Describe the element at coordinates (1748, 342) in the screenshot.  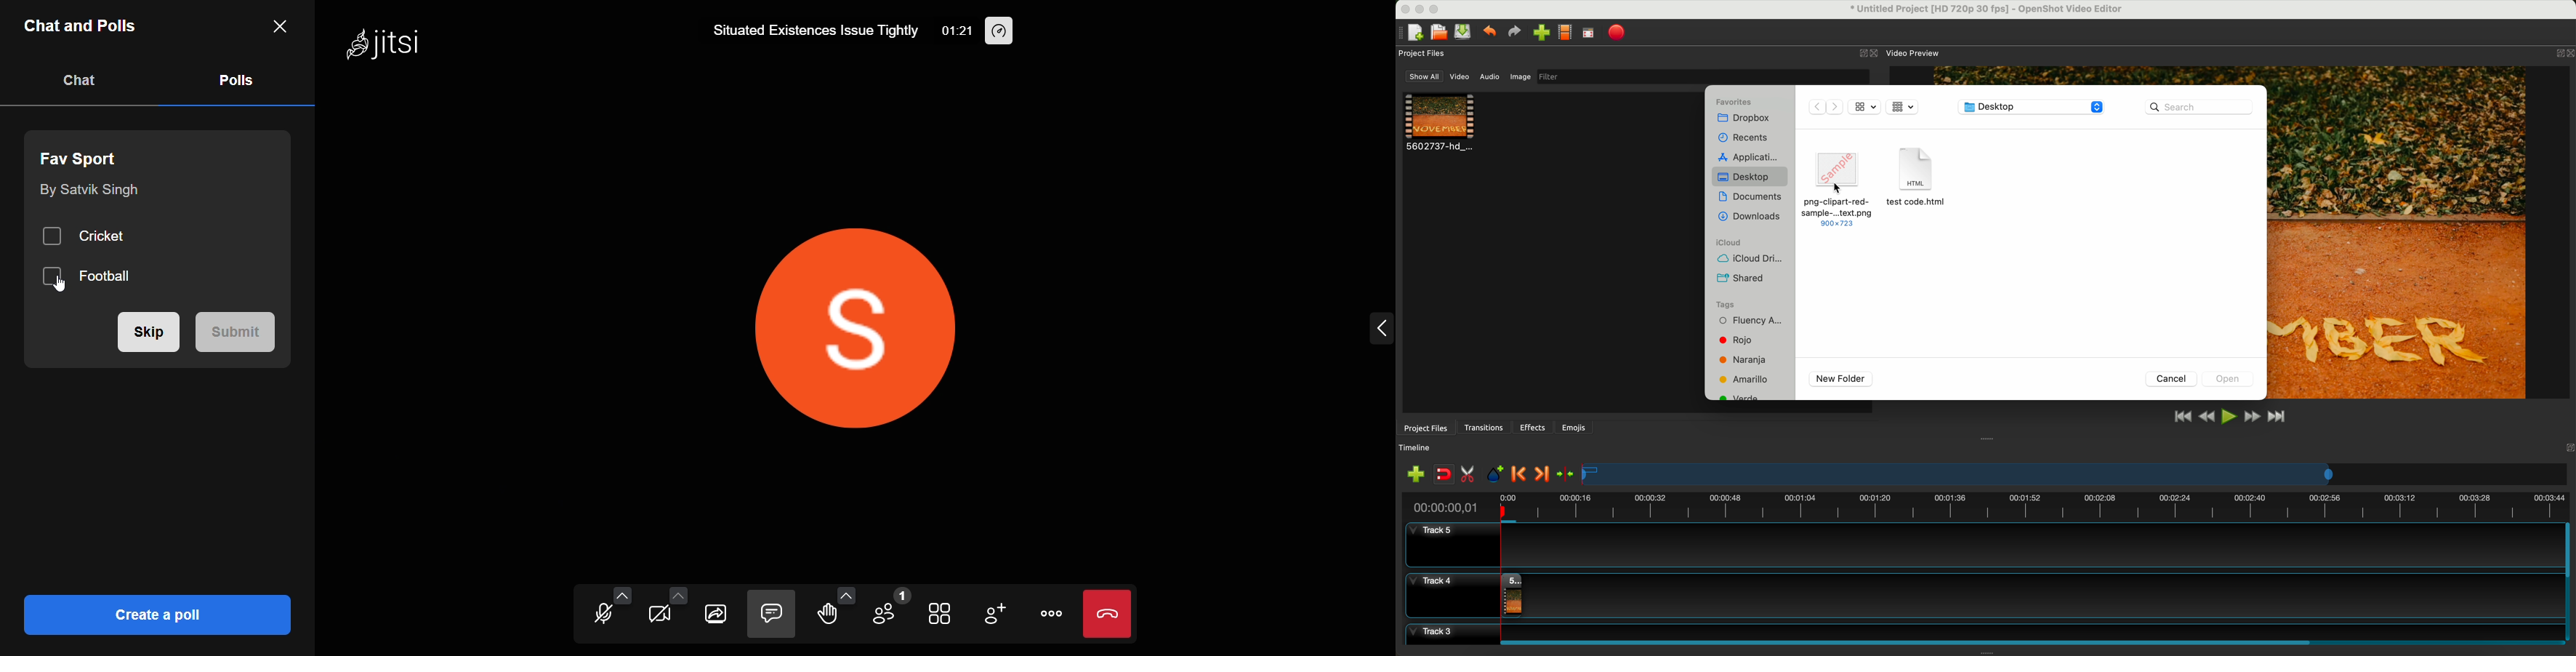
I see `Rajo` at that location.